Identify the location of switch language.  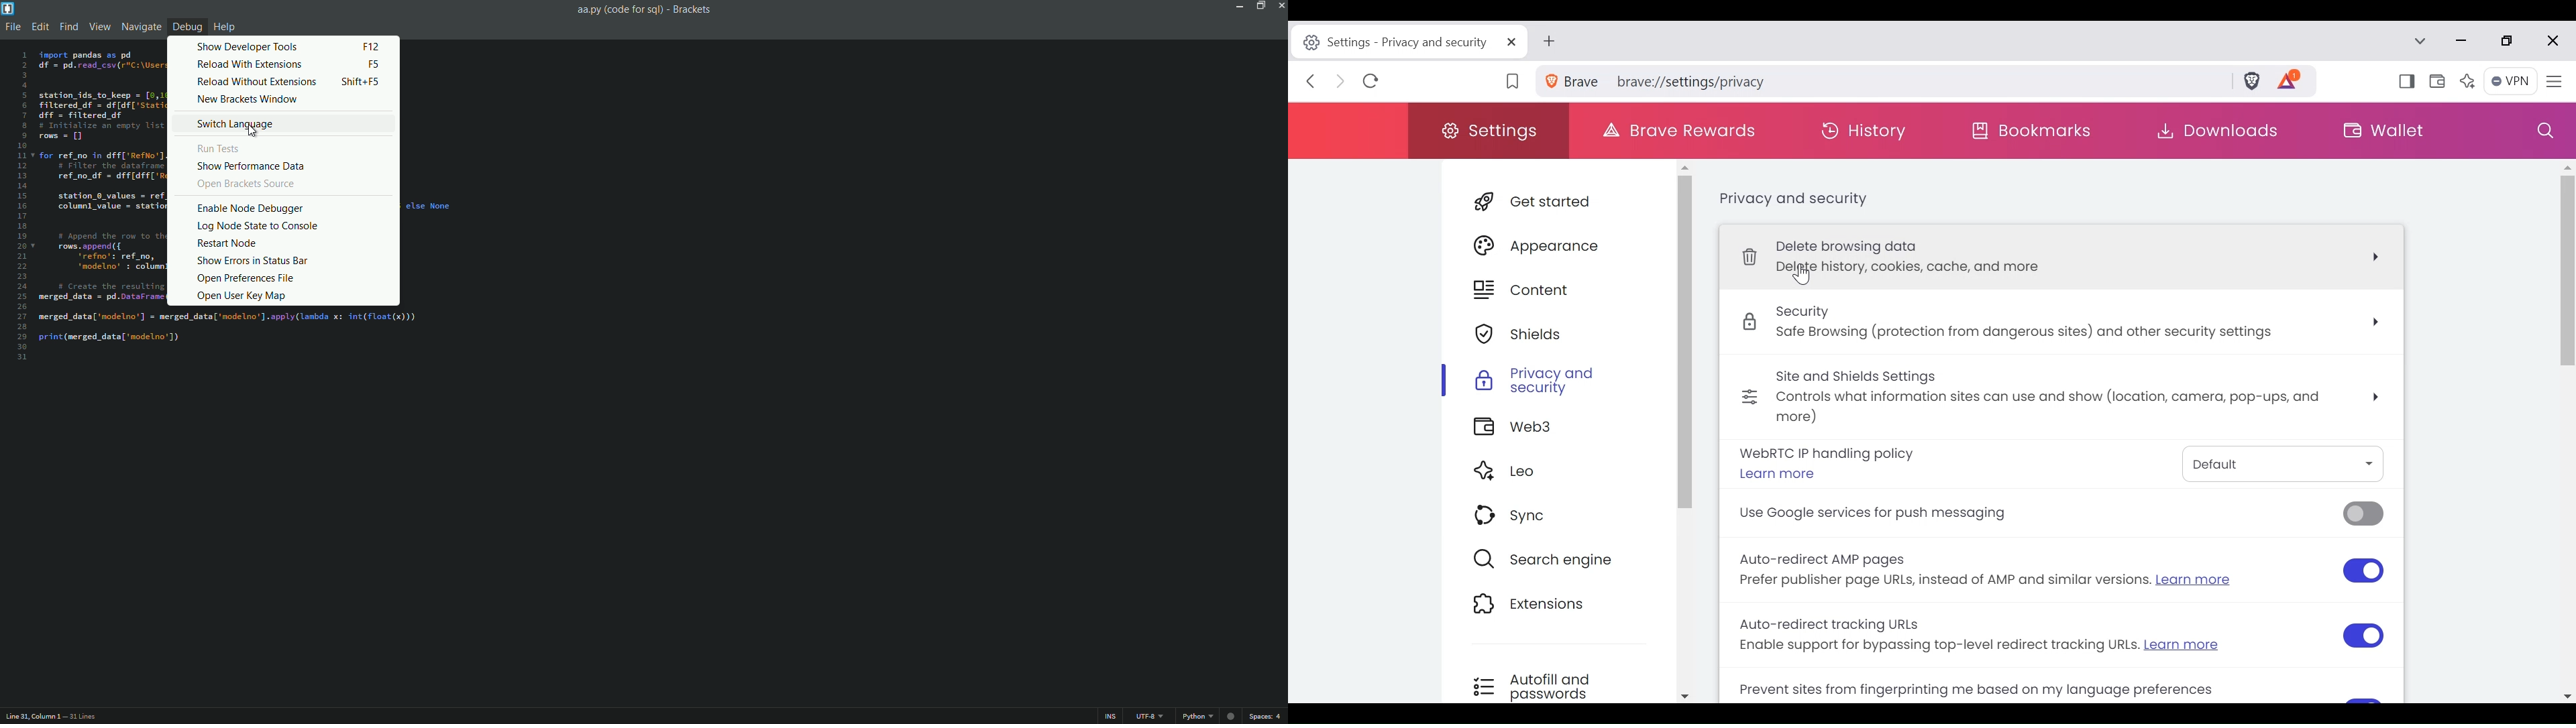
(235, 123).